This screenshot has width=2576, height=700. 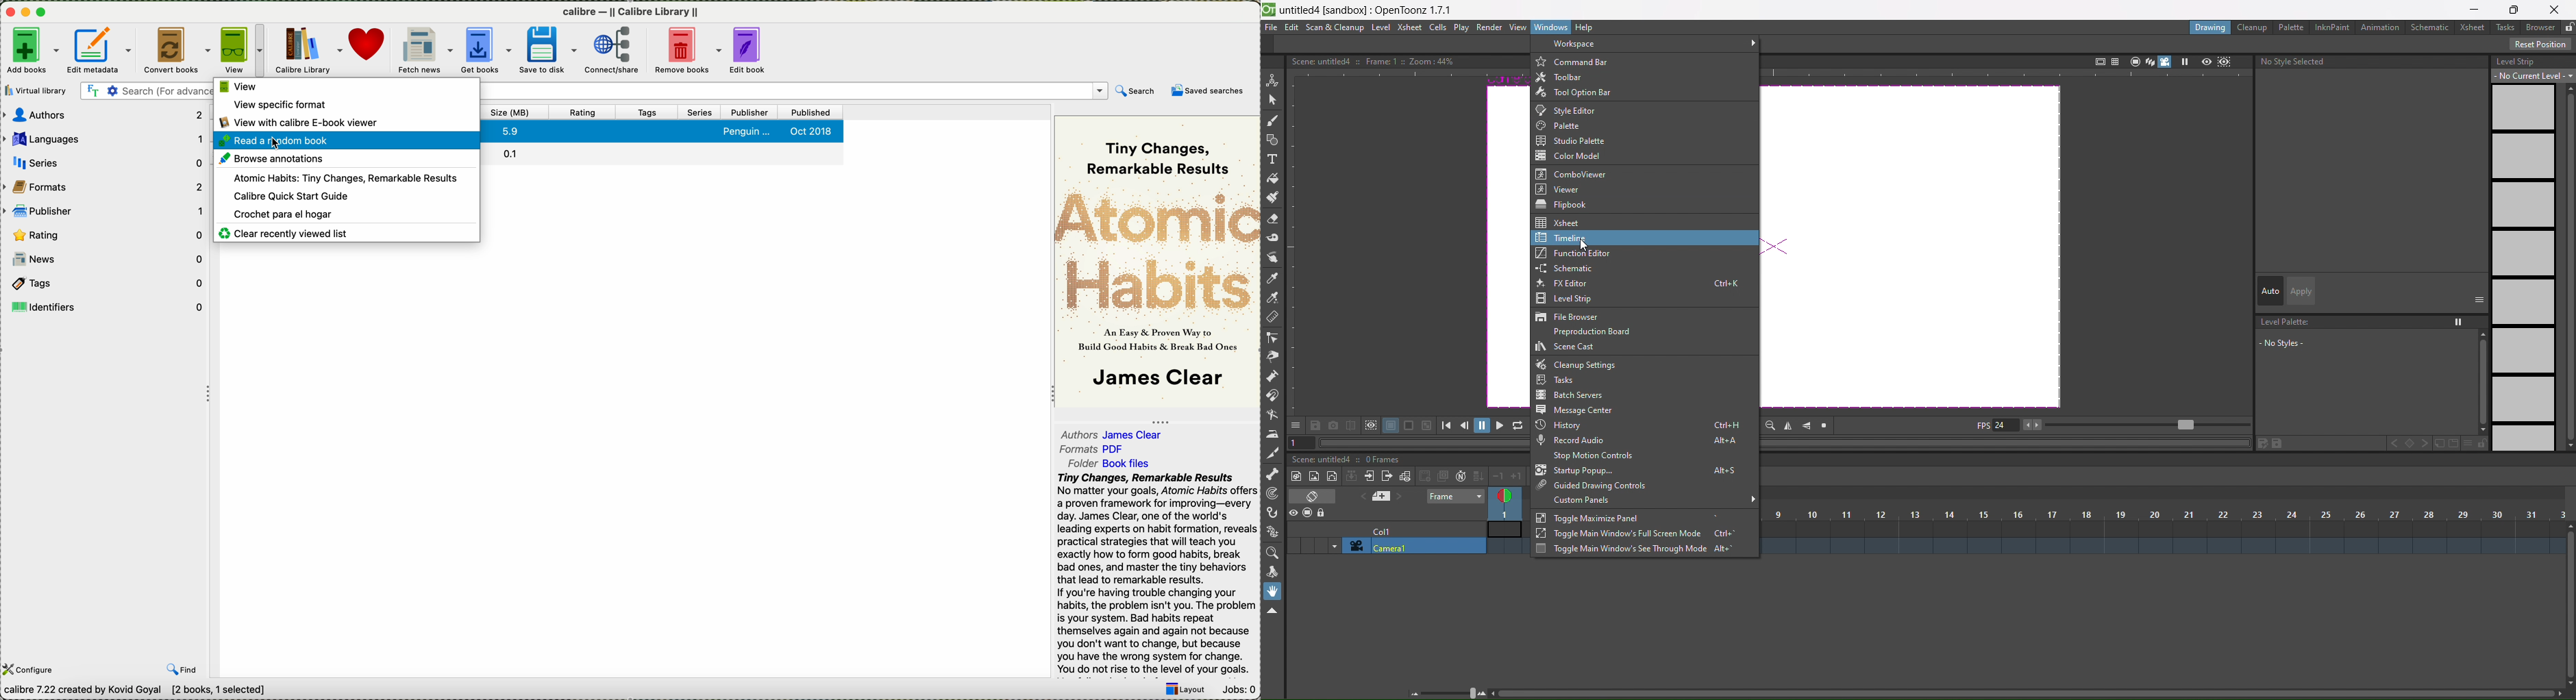 I want to click on edit book, so click(x=749, y=51).